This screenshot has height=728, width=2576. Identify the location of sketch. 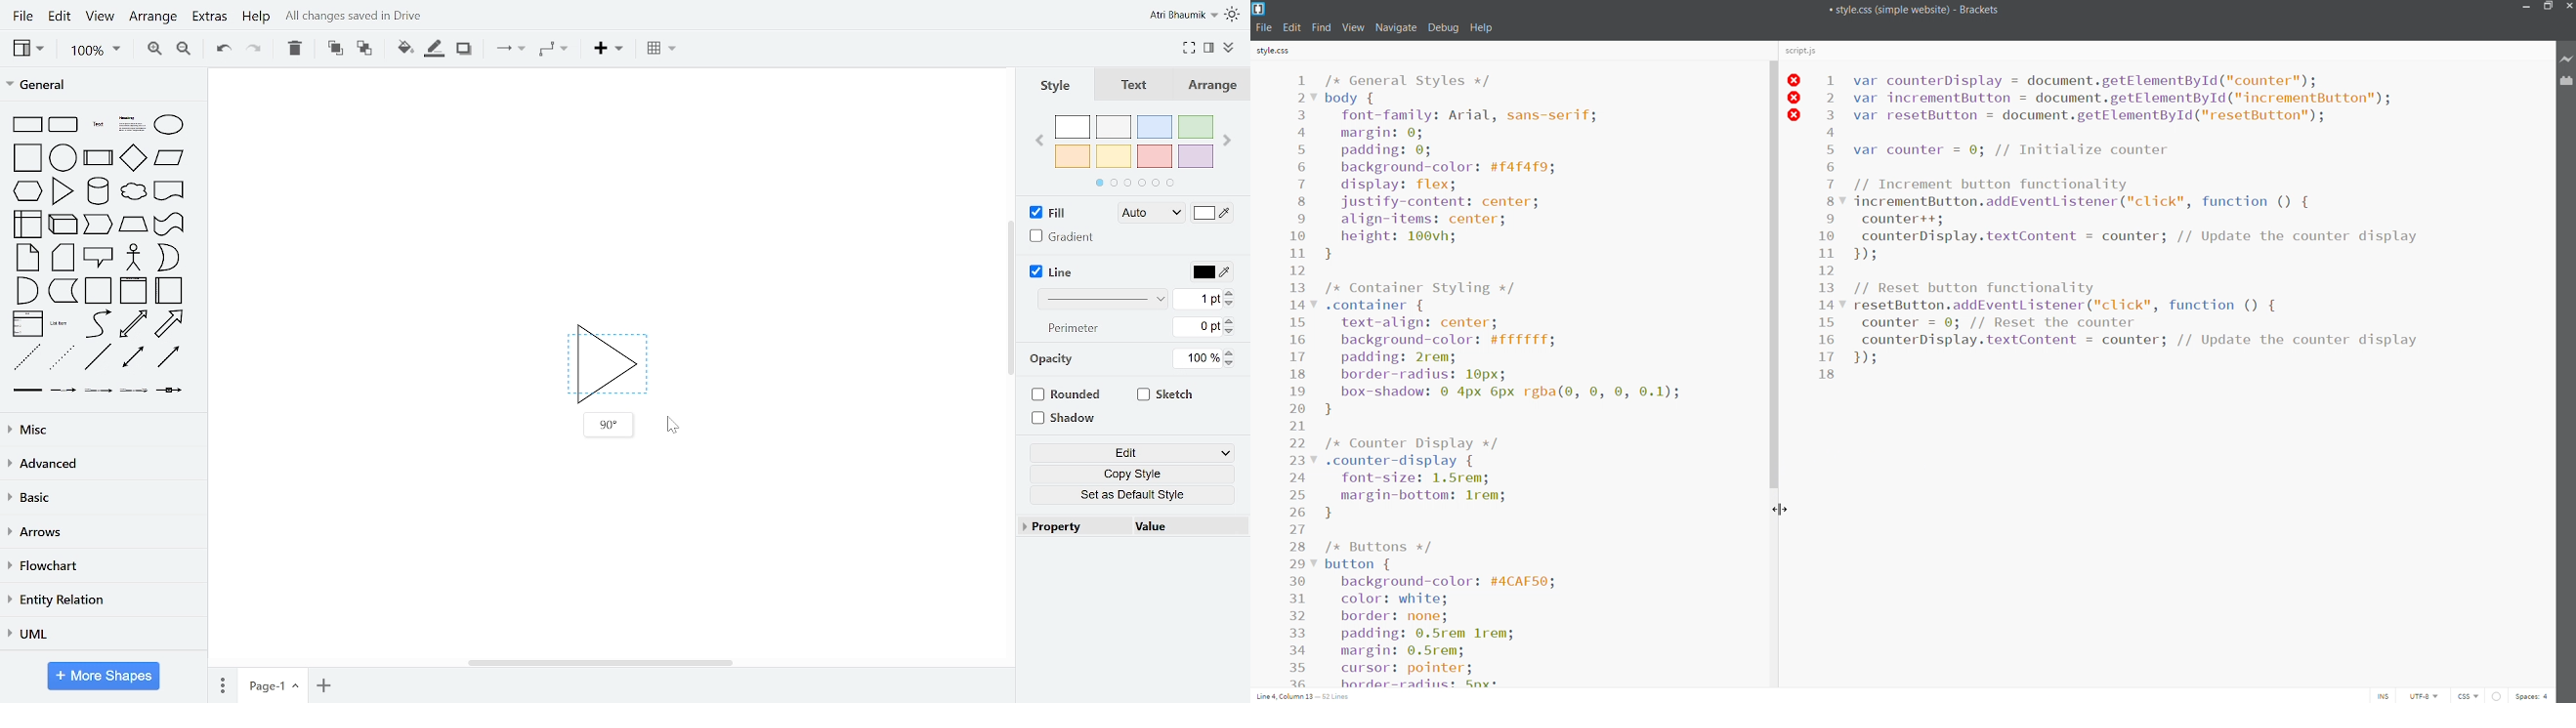
(1166, 396).